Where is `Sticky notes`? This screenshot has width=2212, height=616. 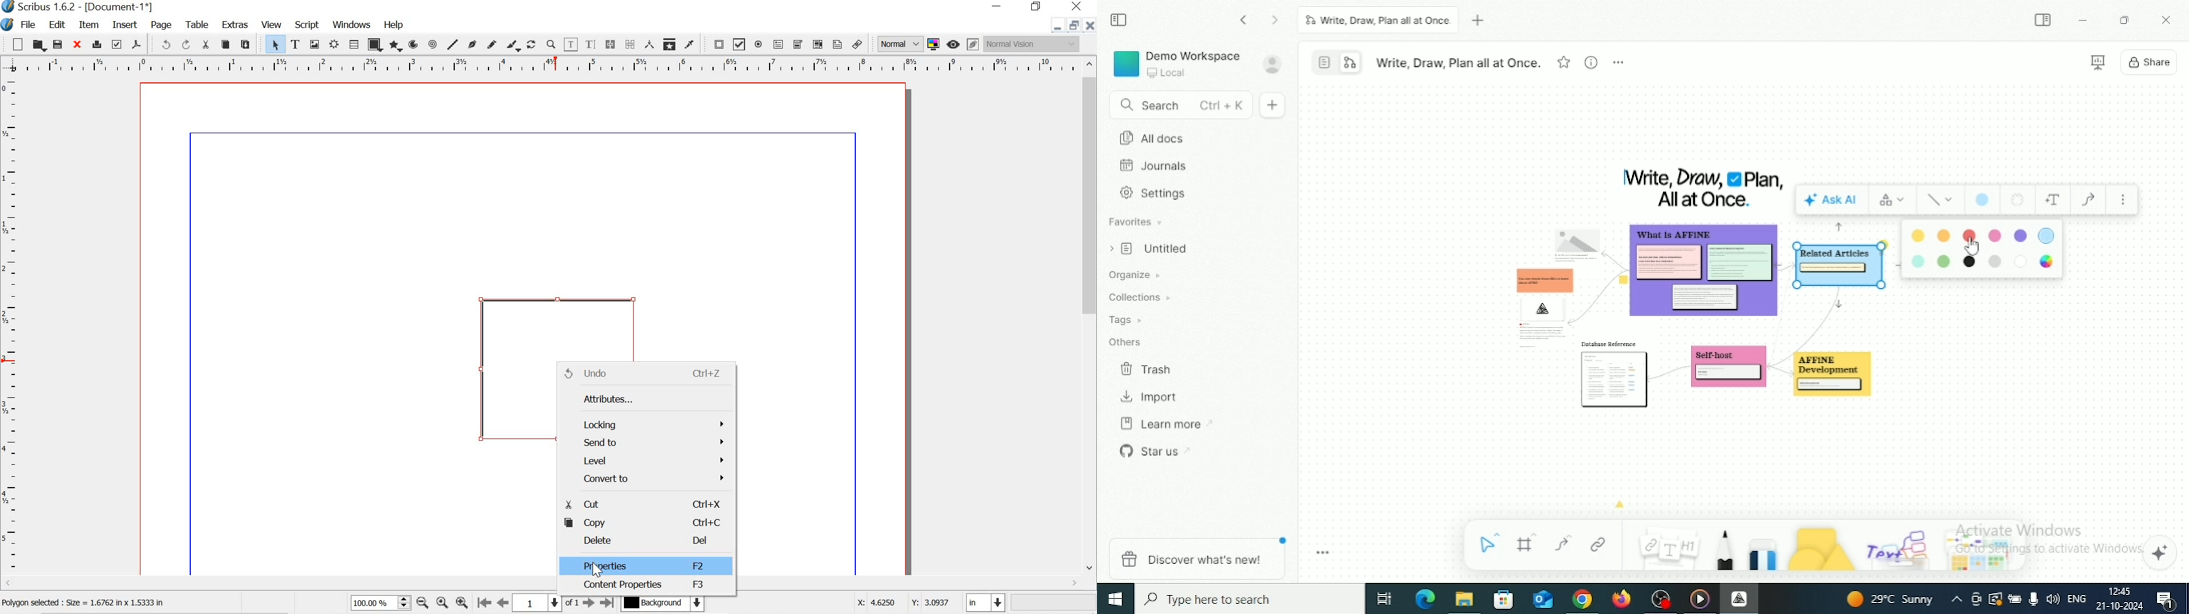
Sticky notes is located at coordinates (1616, 377).